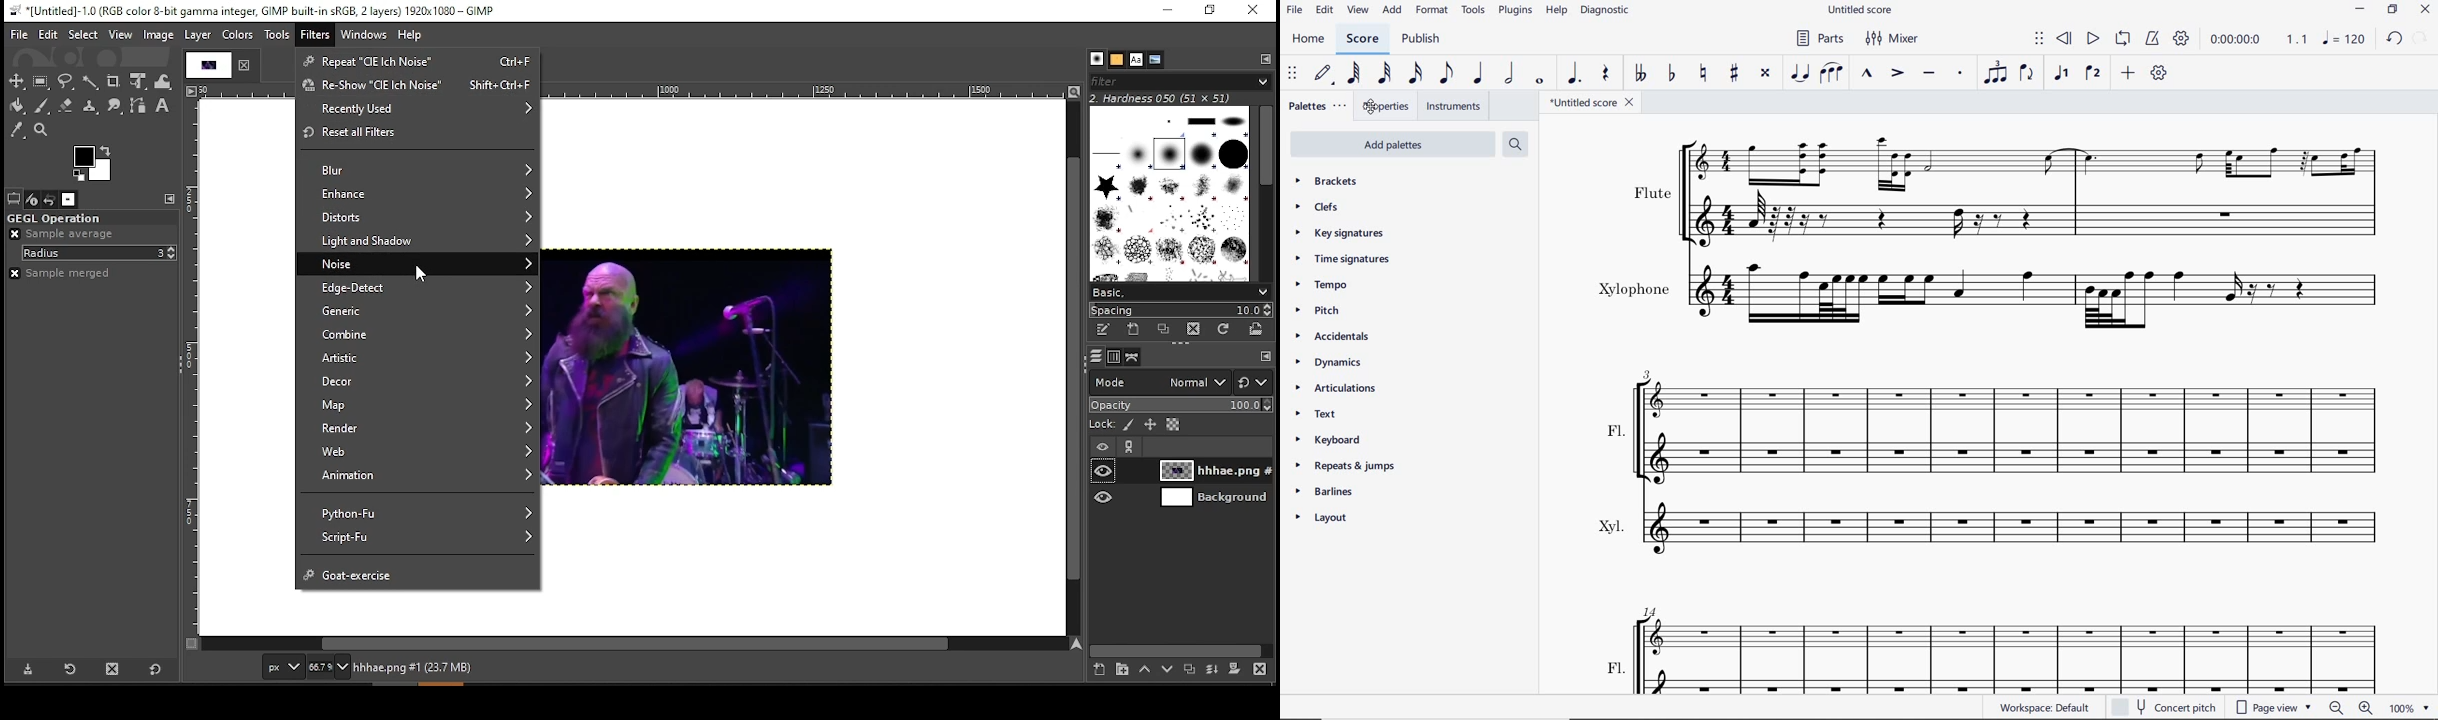  Describe the element at coordinates (1322, 284) in the screenshot. I see `tempo` at that location.